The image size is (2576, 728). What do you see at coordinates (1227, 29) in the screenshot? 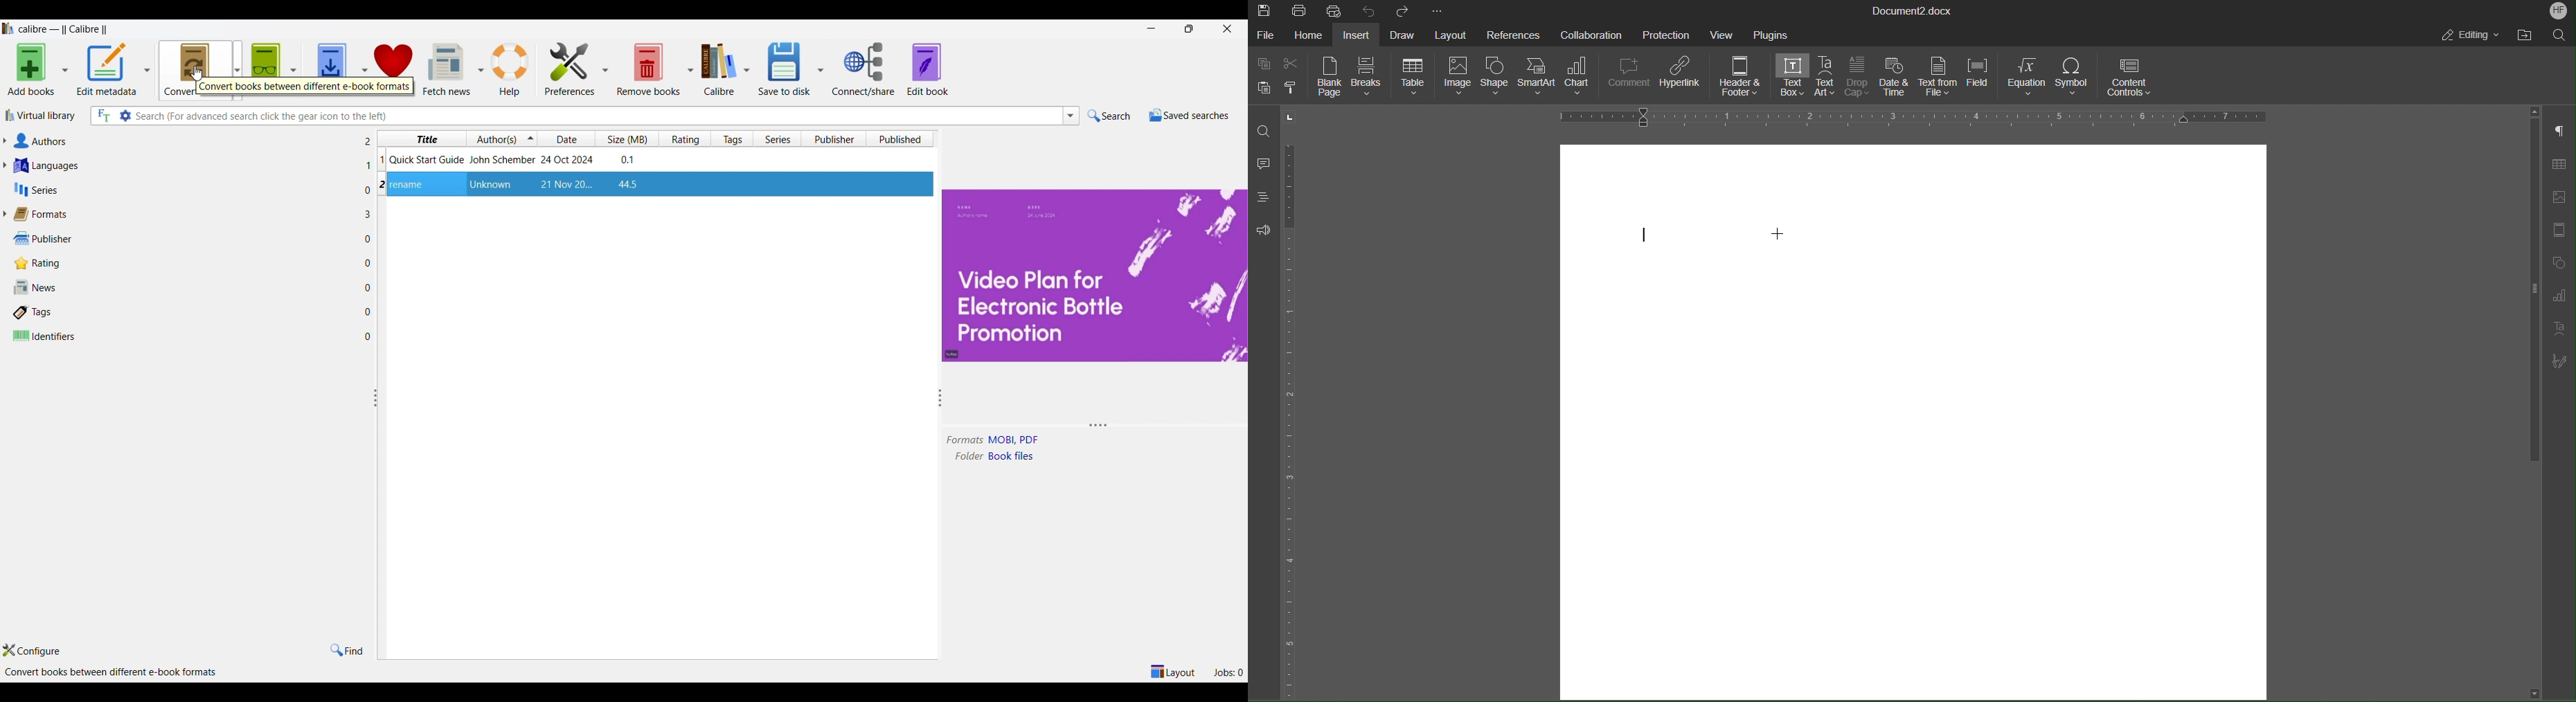
I see `Close interface` at bounding box center [1227, 29].